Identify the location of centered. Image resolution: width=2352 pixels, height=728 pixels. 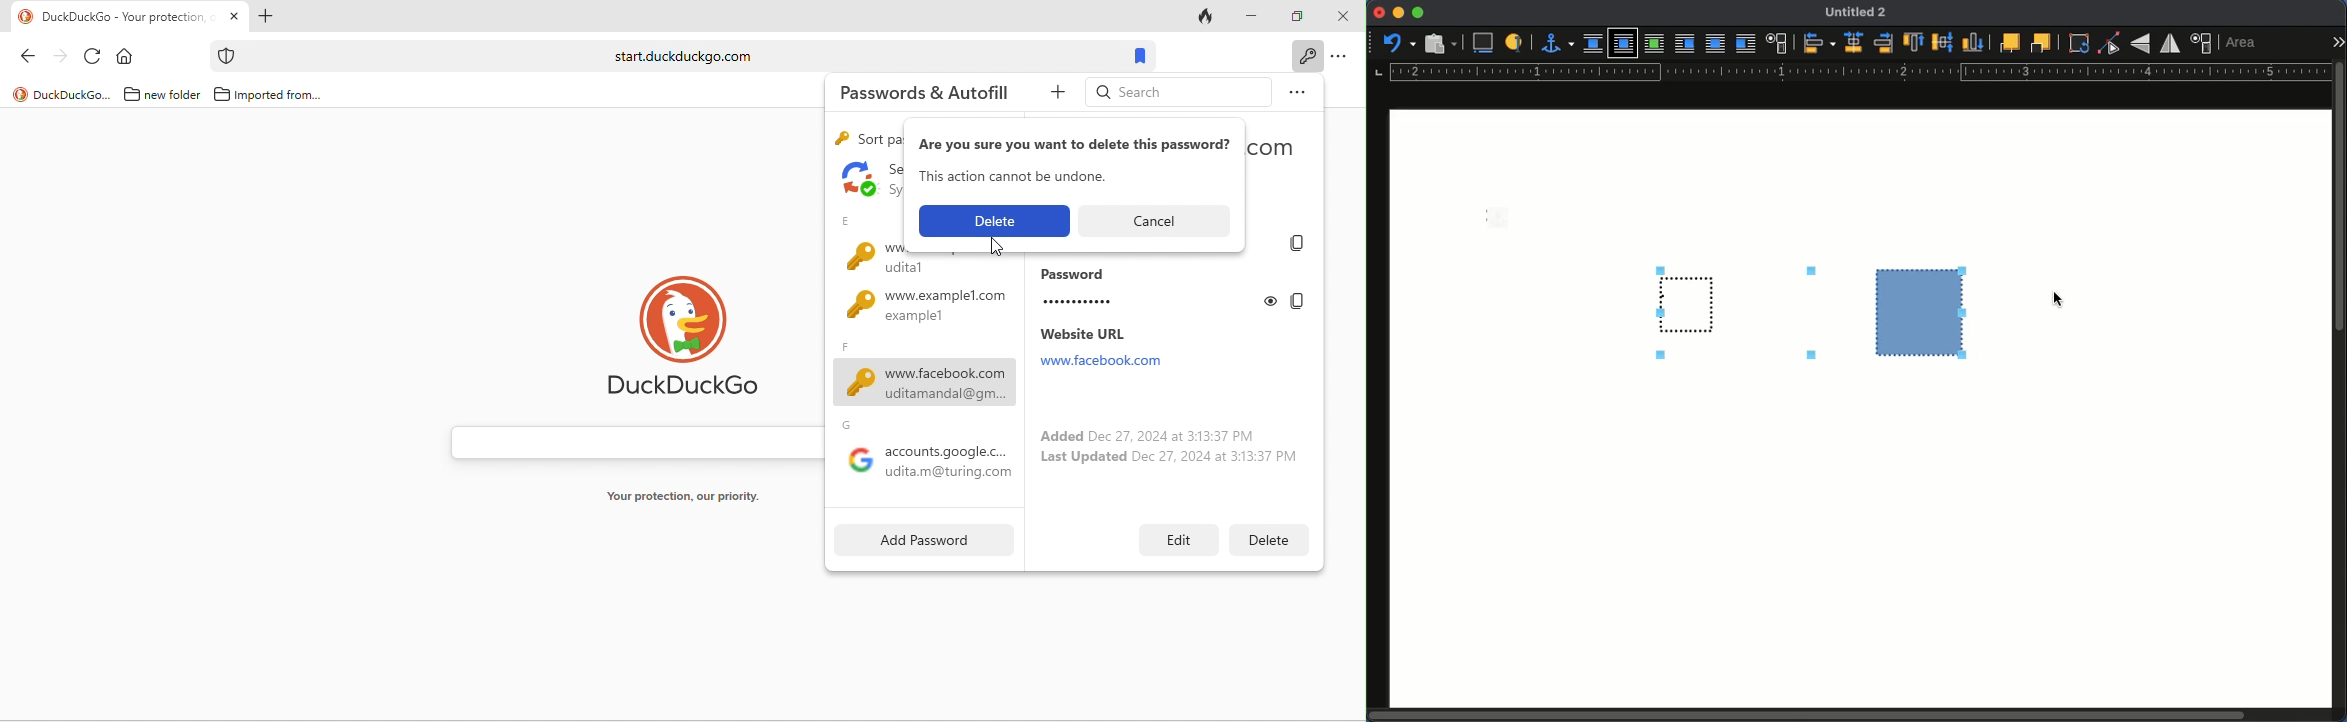
(1856, 42).